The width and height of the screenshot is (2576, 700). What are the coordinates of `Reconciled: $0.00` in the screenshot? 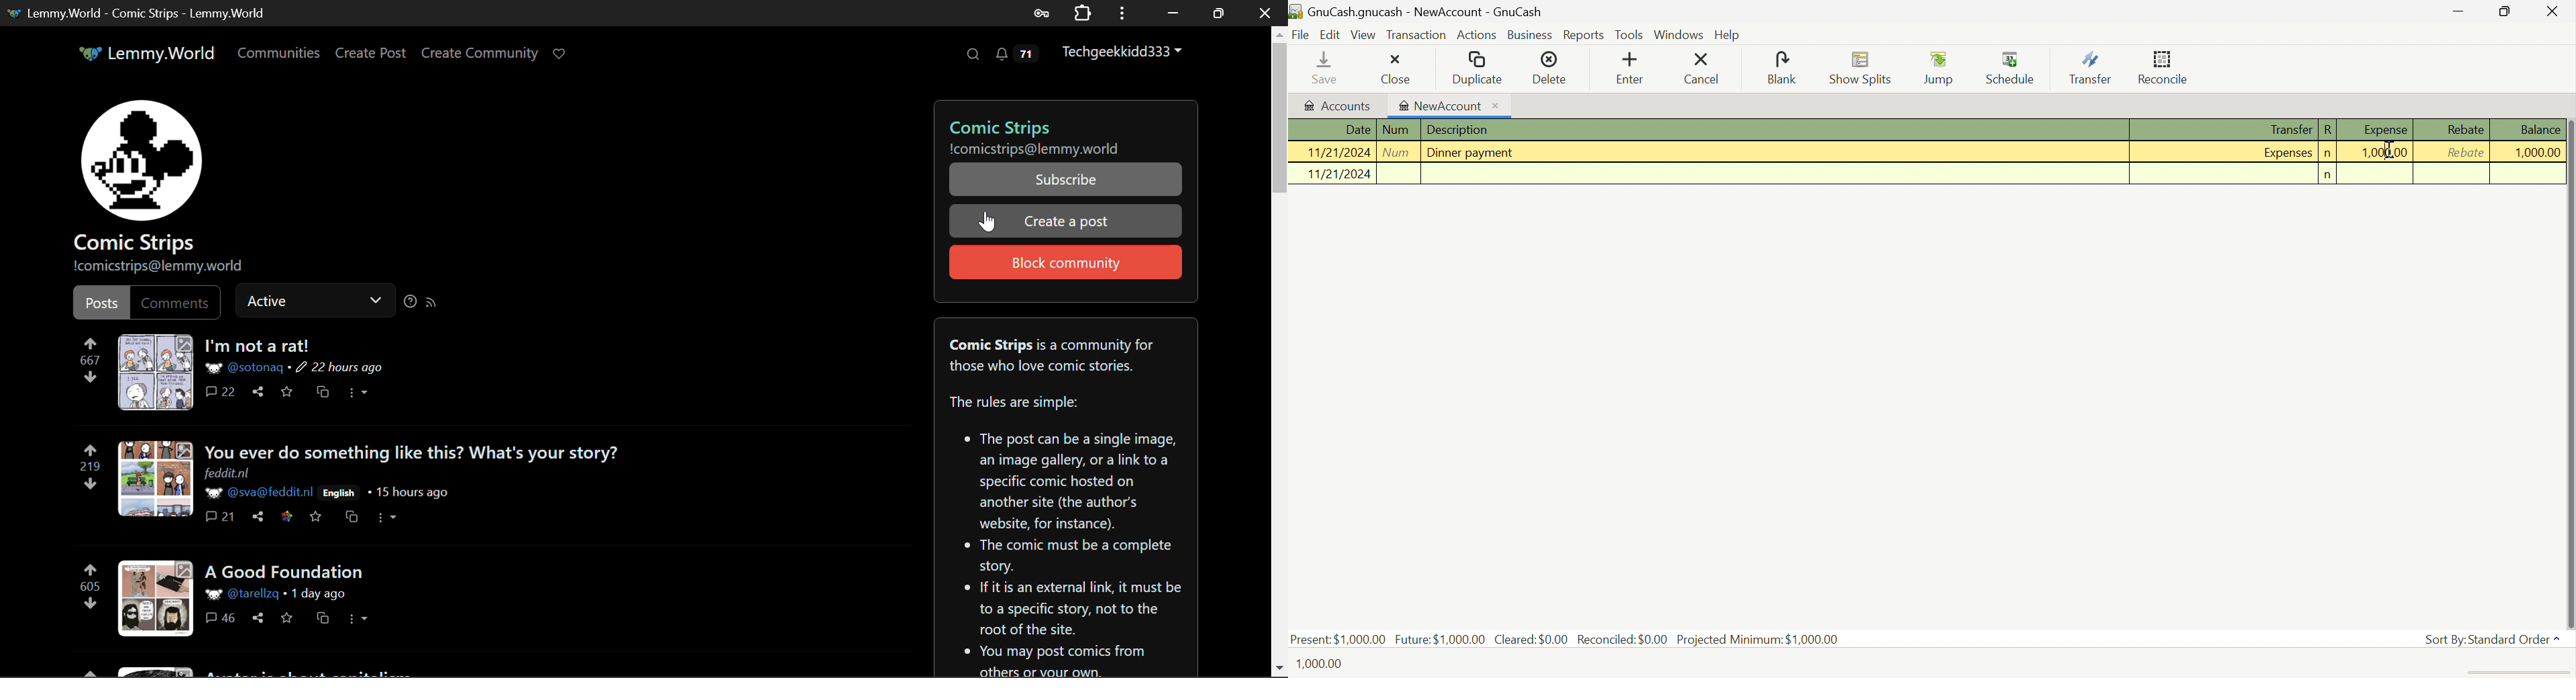 It's located at (1623, 640).